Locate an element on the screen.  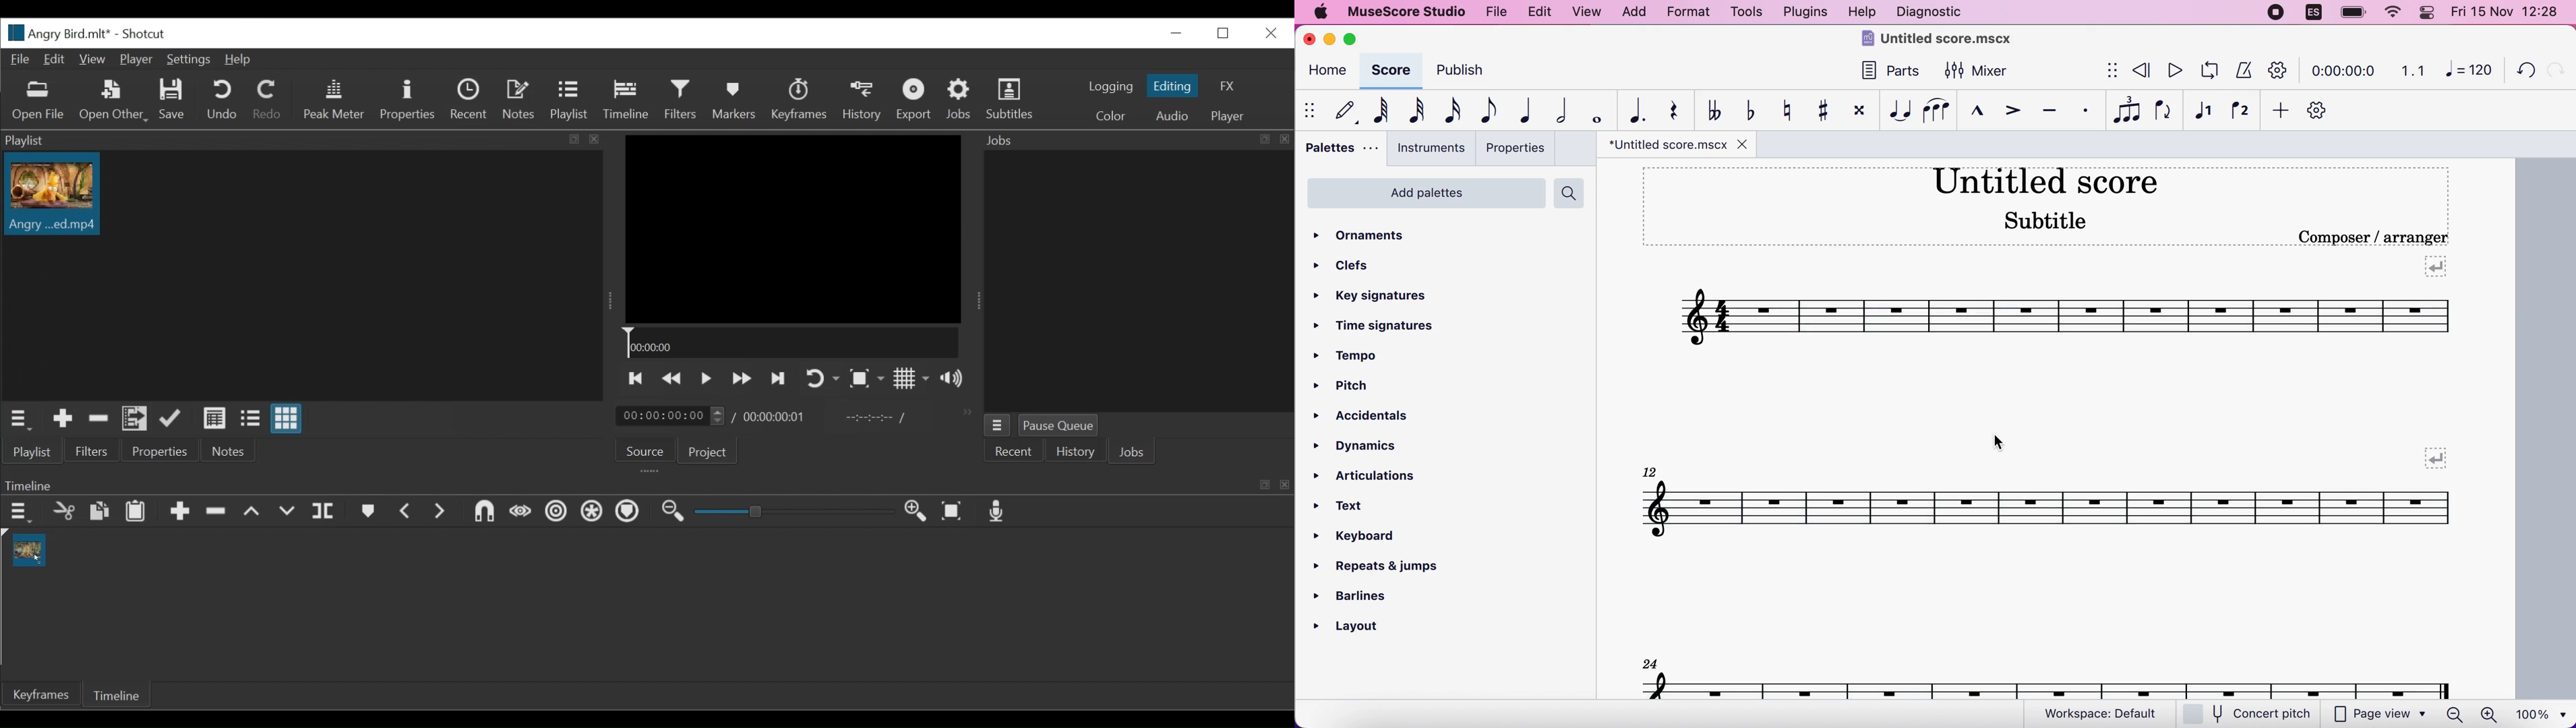
ornaments is located at coordinates (1376, 236).